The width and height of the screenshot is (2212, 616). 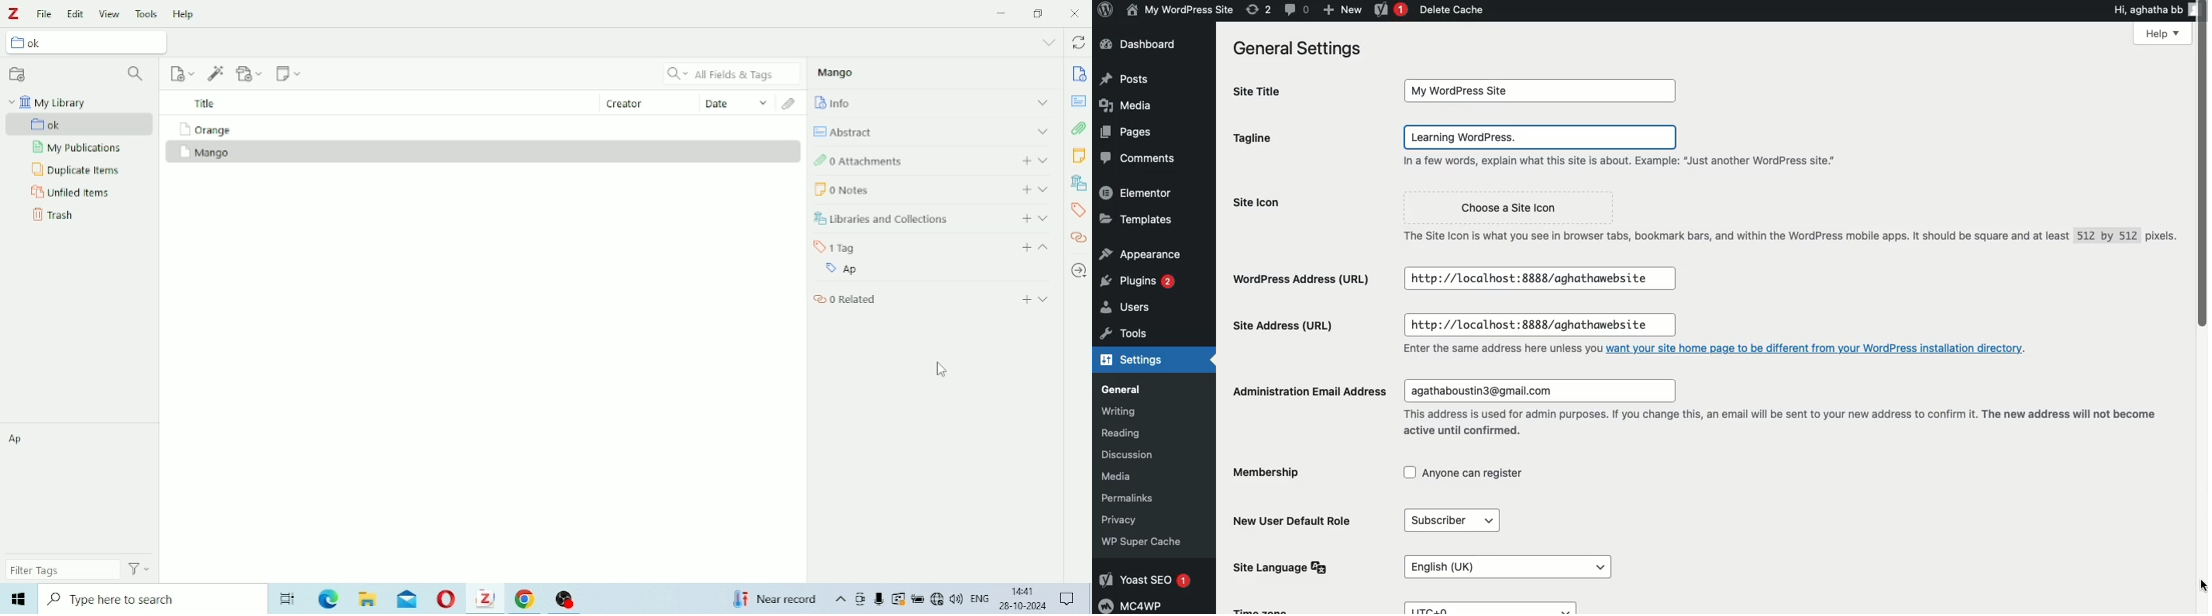 I want to click on Close, so click(x=1076, y=13).